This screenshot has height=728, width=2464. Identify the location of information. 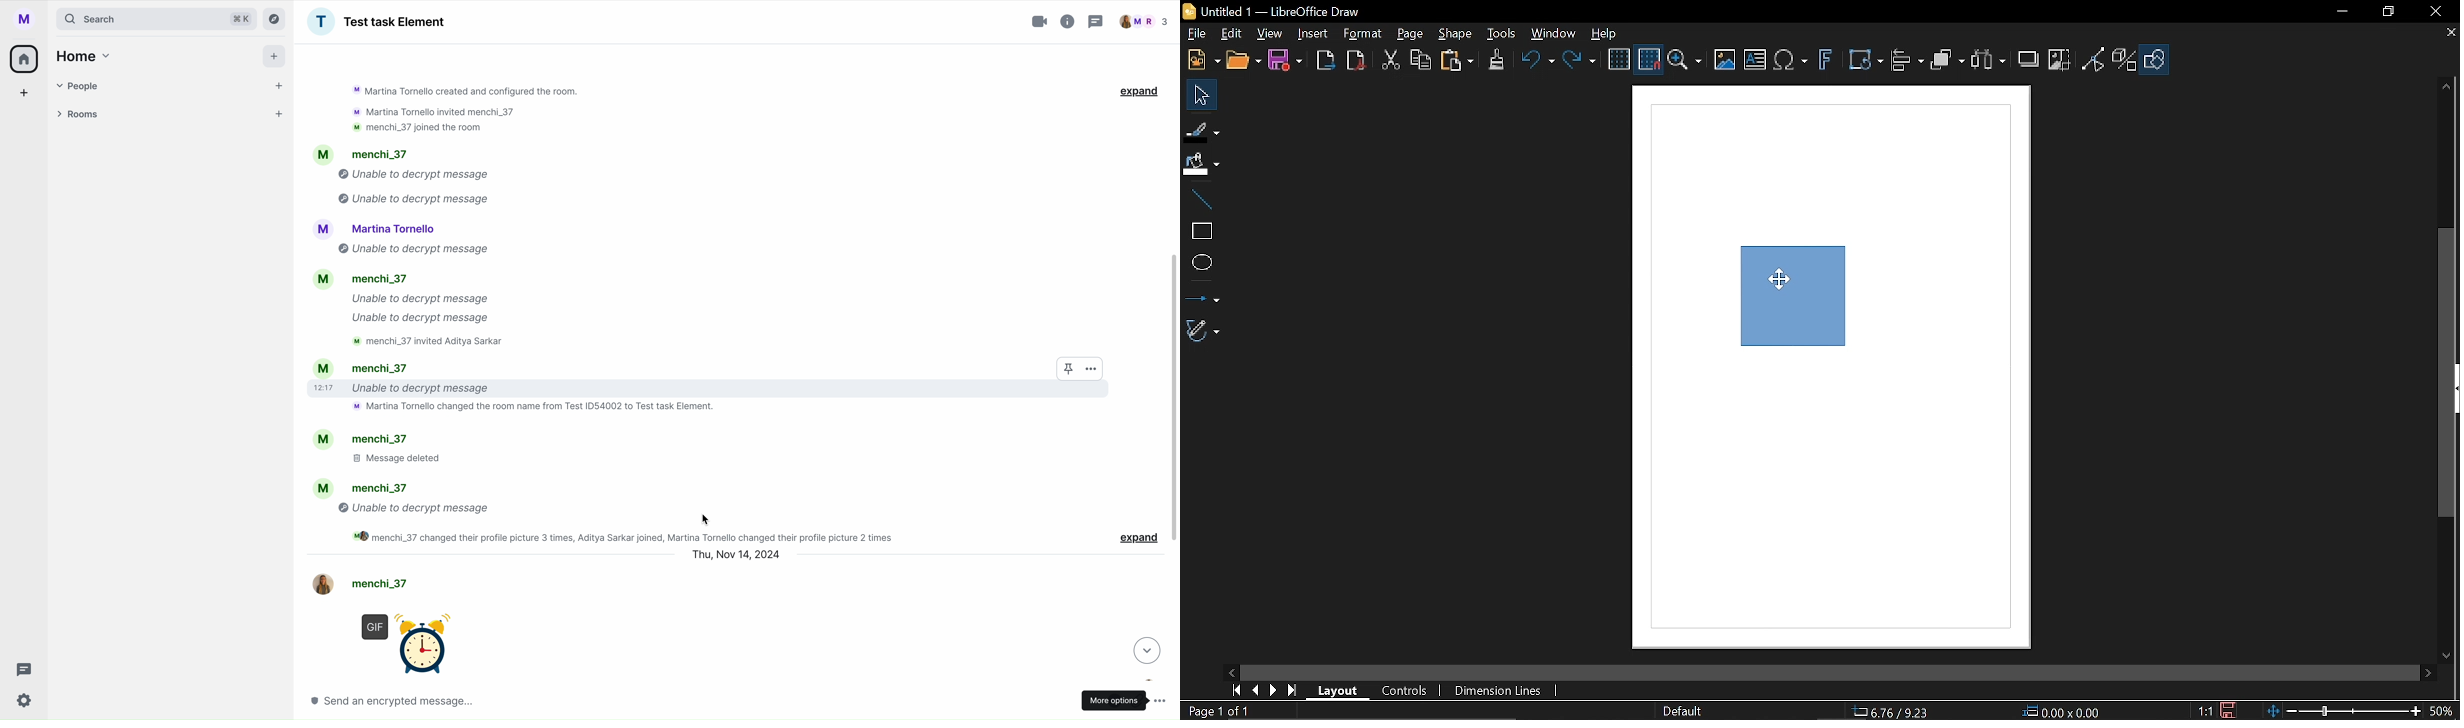
(1068, 20).